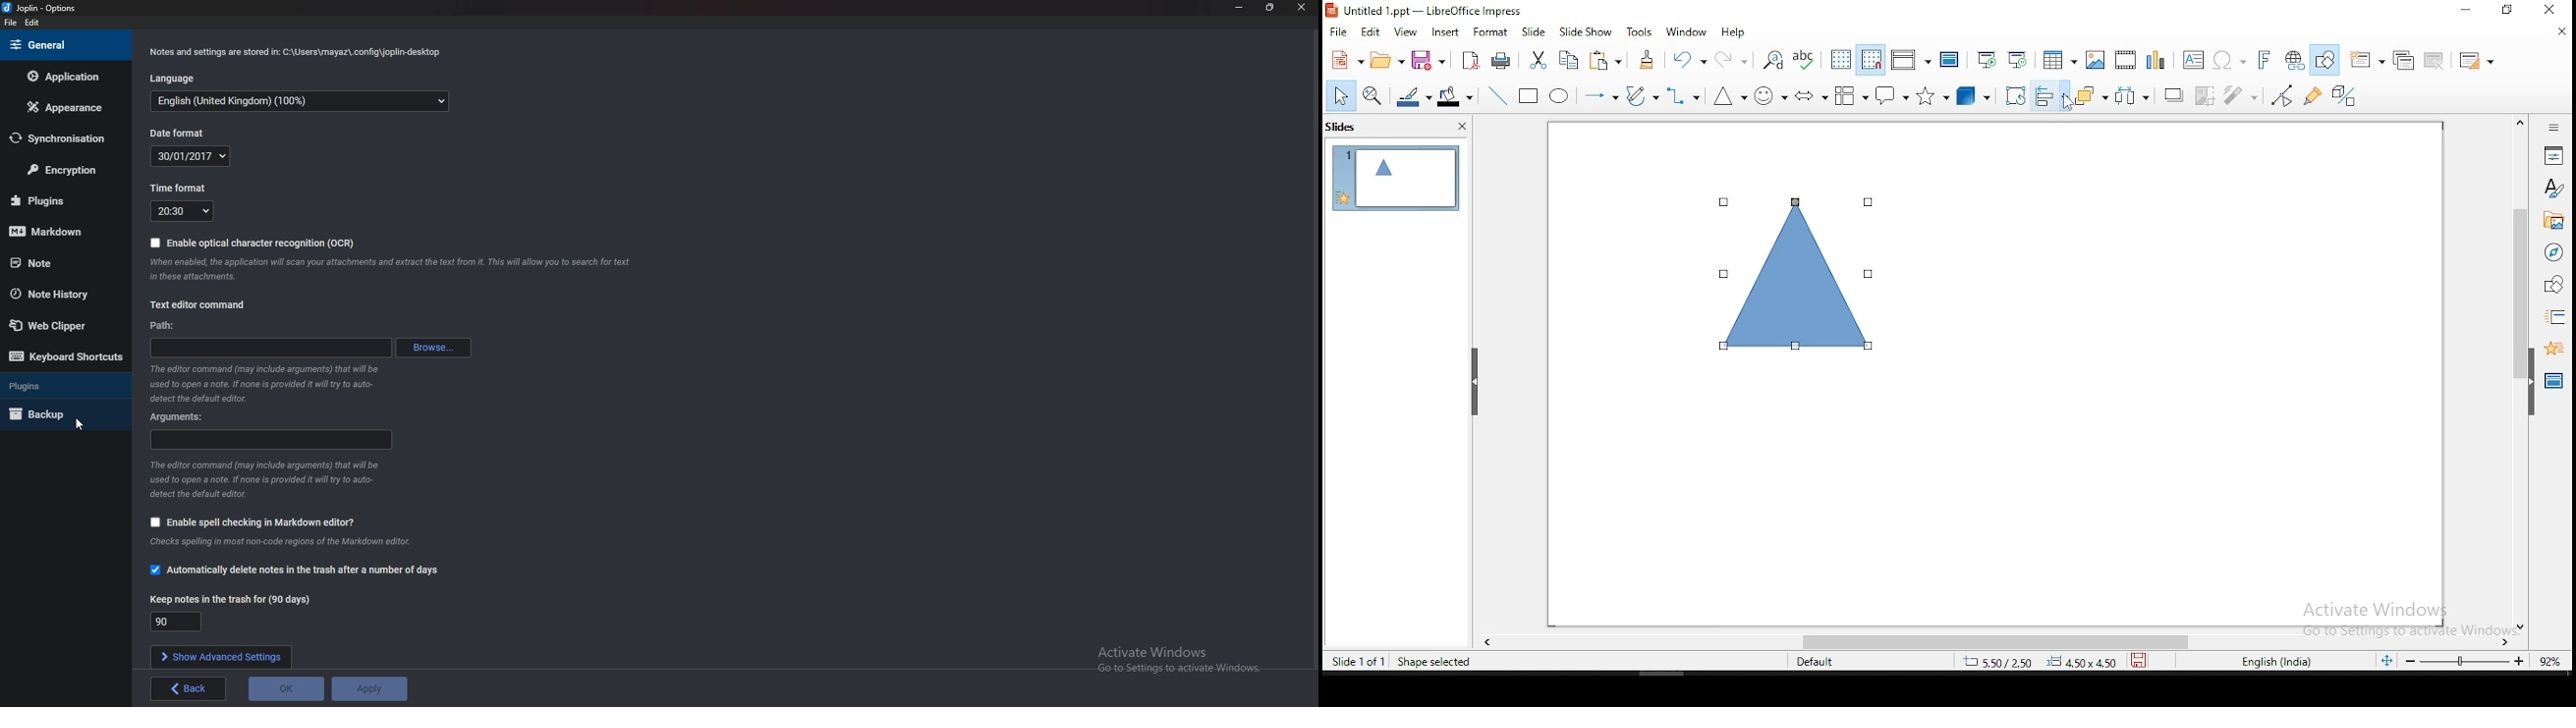 This screenshot has height=728, width=2576. What do you see at coordinates (297, 569) in the screenshot?
I see `Automatically delete notes` at bounding box center [297, 569].